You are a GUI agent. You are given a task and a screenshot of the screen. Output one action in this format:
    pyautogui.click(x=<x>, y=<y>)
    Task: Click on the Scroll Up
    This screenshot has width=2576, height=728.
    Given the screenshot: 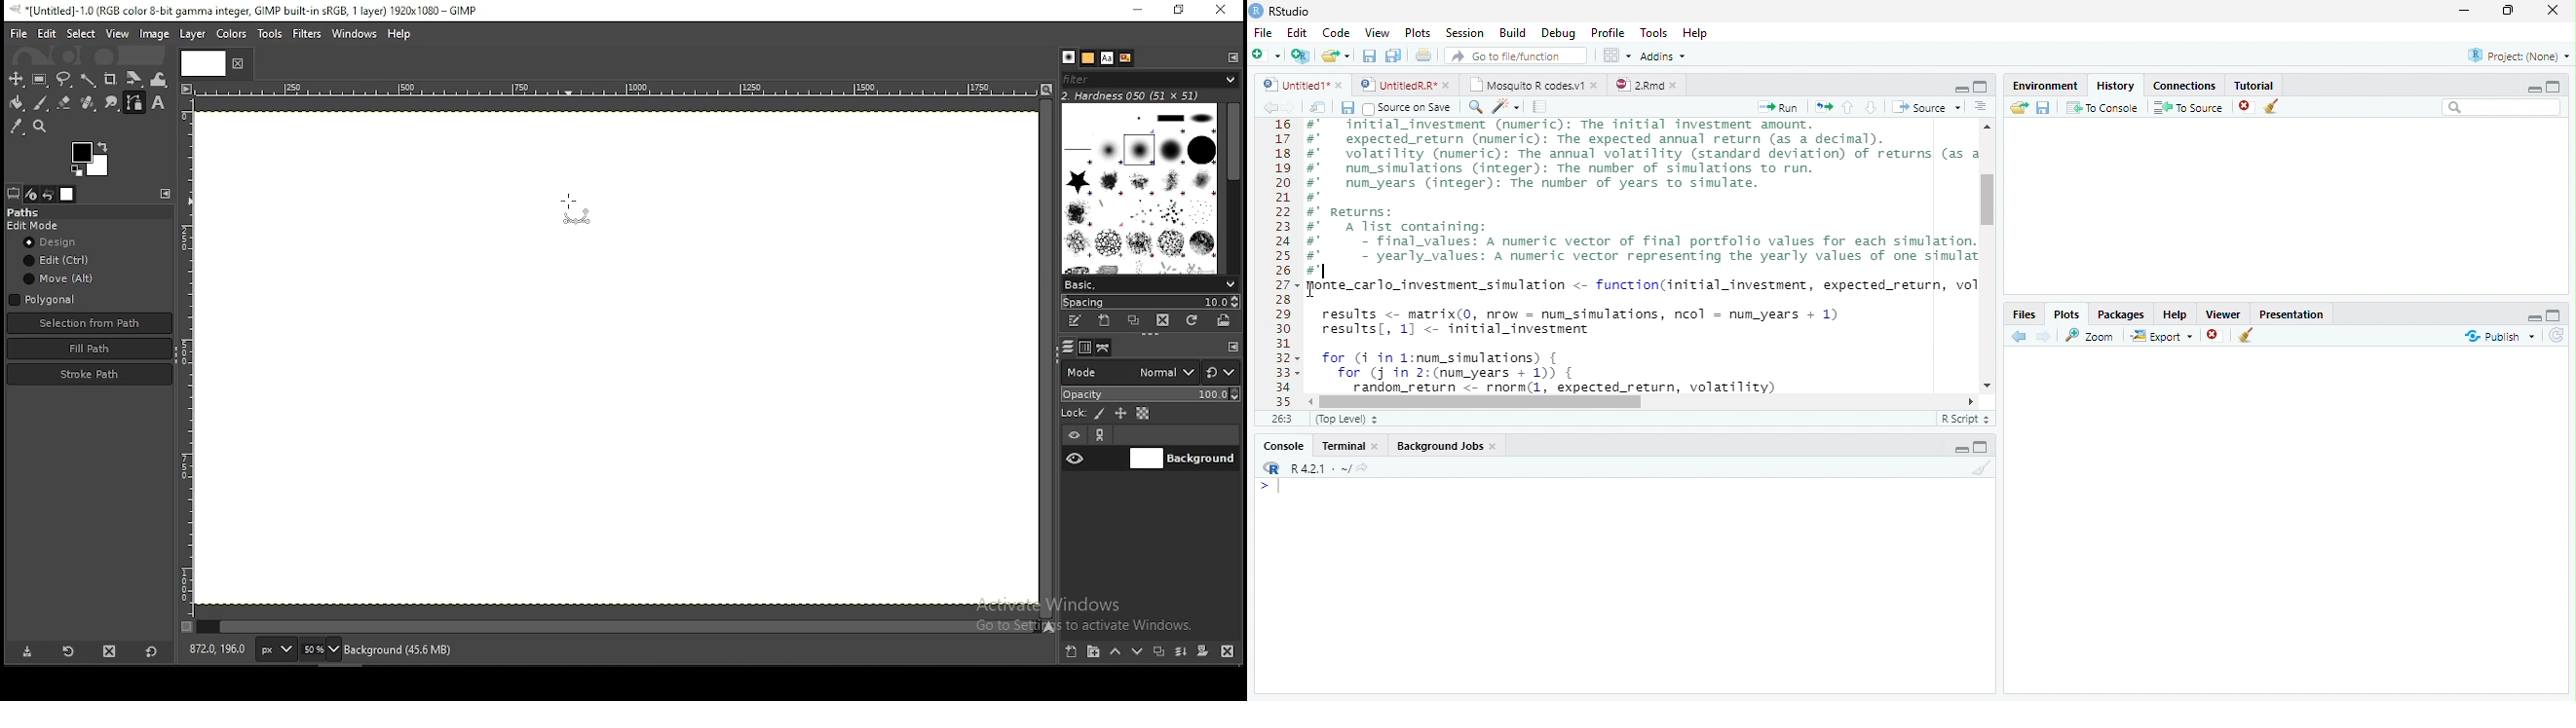 What is the action you would take?
    pyautogui.click(x=1988, y=129)
    